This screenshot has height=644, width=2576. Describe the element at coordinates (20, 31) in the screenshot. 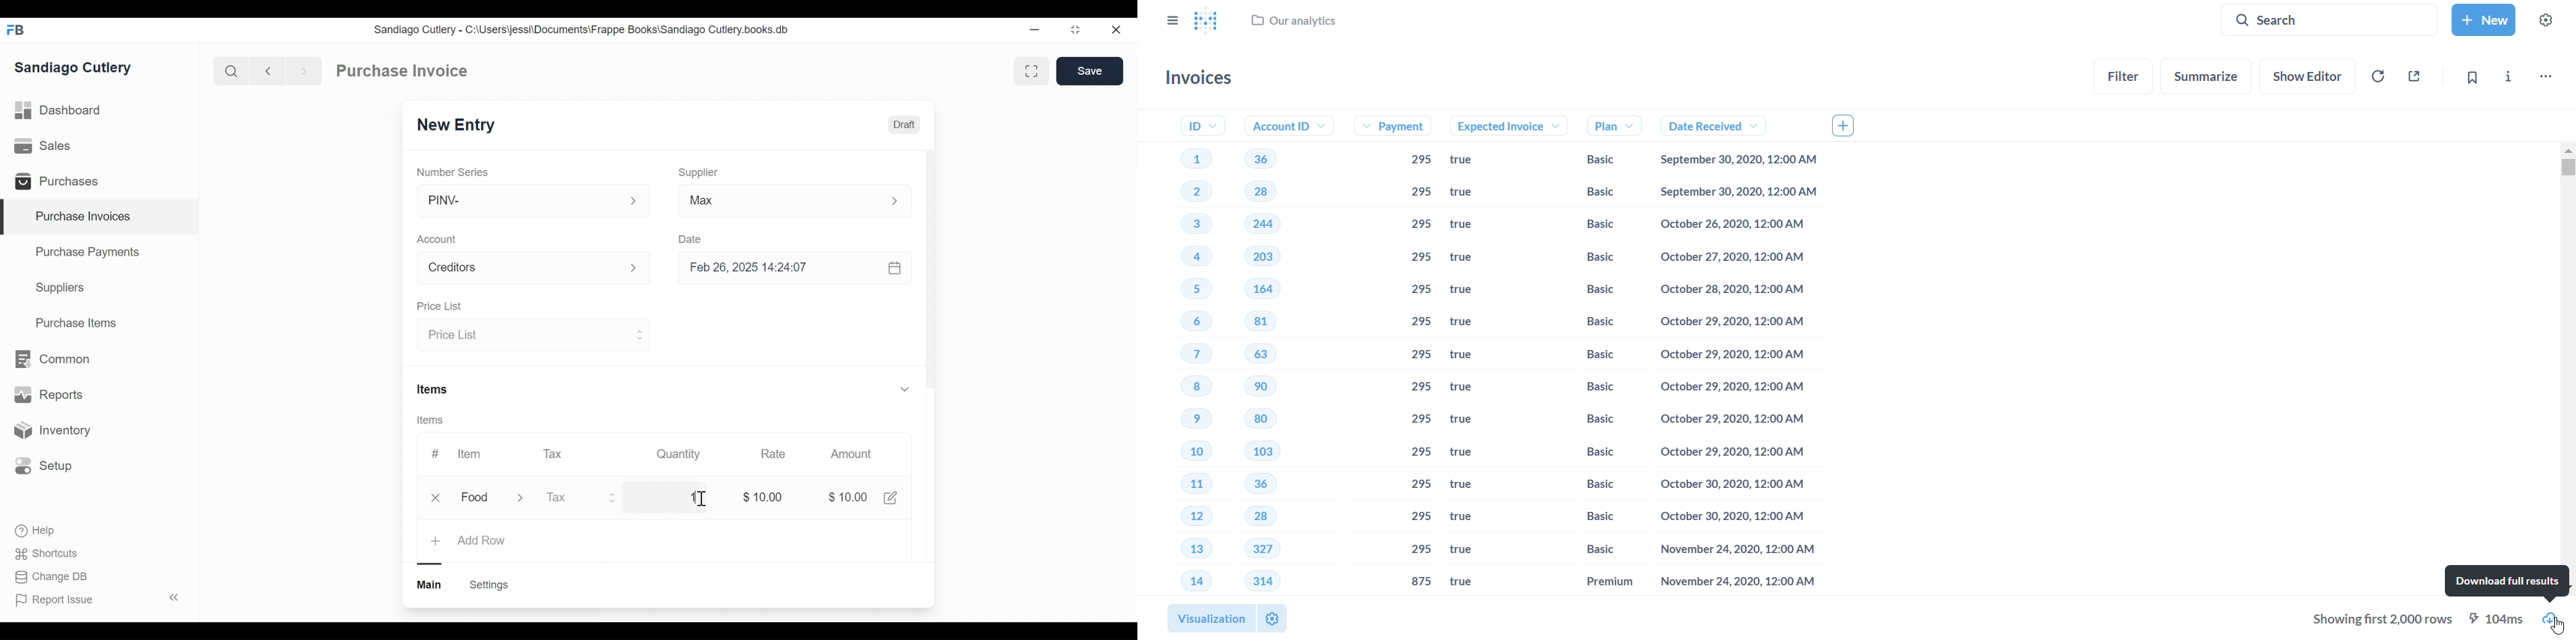

I see `Frappe Books Desktop icon` at that location.